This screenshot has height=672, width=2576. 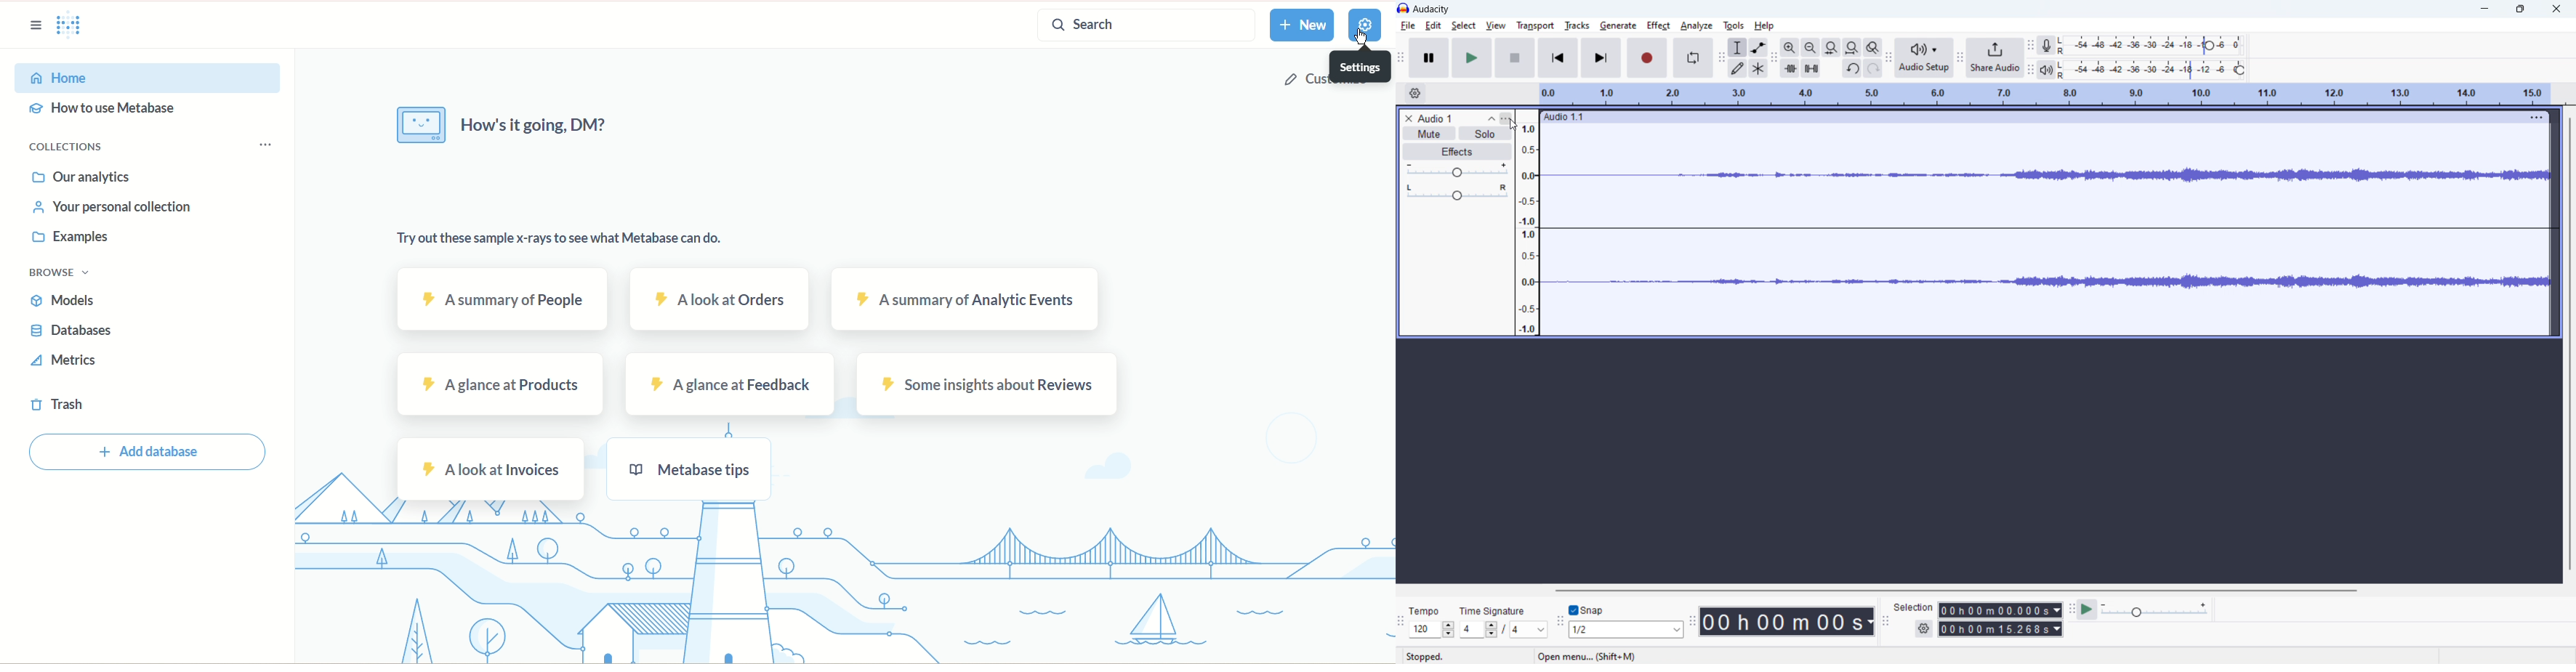 What do you see at coordinates (1407, 26) in the screenshot?
I see `file` at bounding box center [1407, 26].